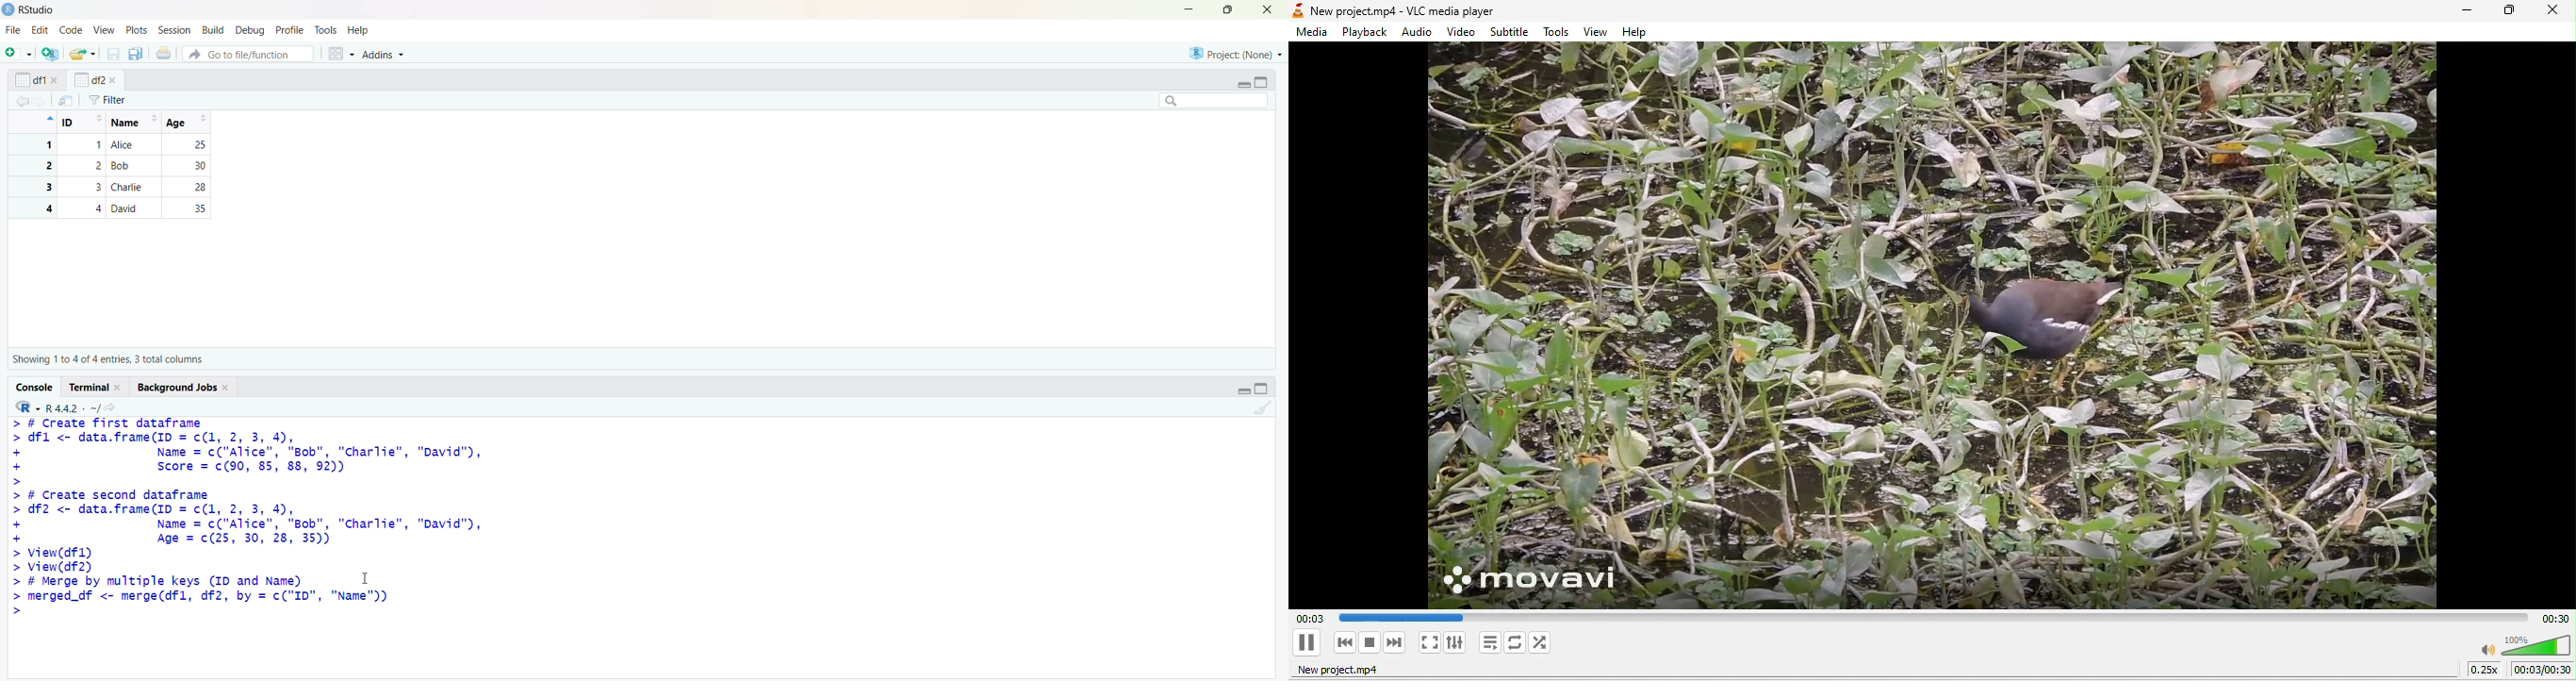  What do you see at coordinates (36, 388) in the screenshot?
I see `Console` at bounding box center [36, 388].